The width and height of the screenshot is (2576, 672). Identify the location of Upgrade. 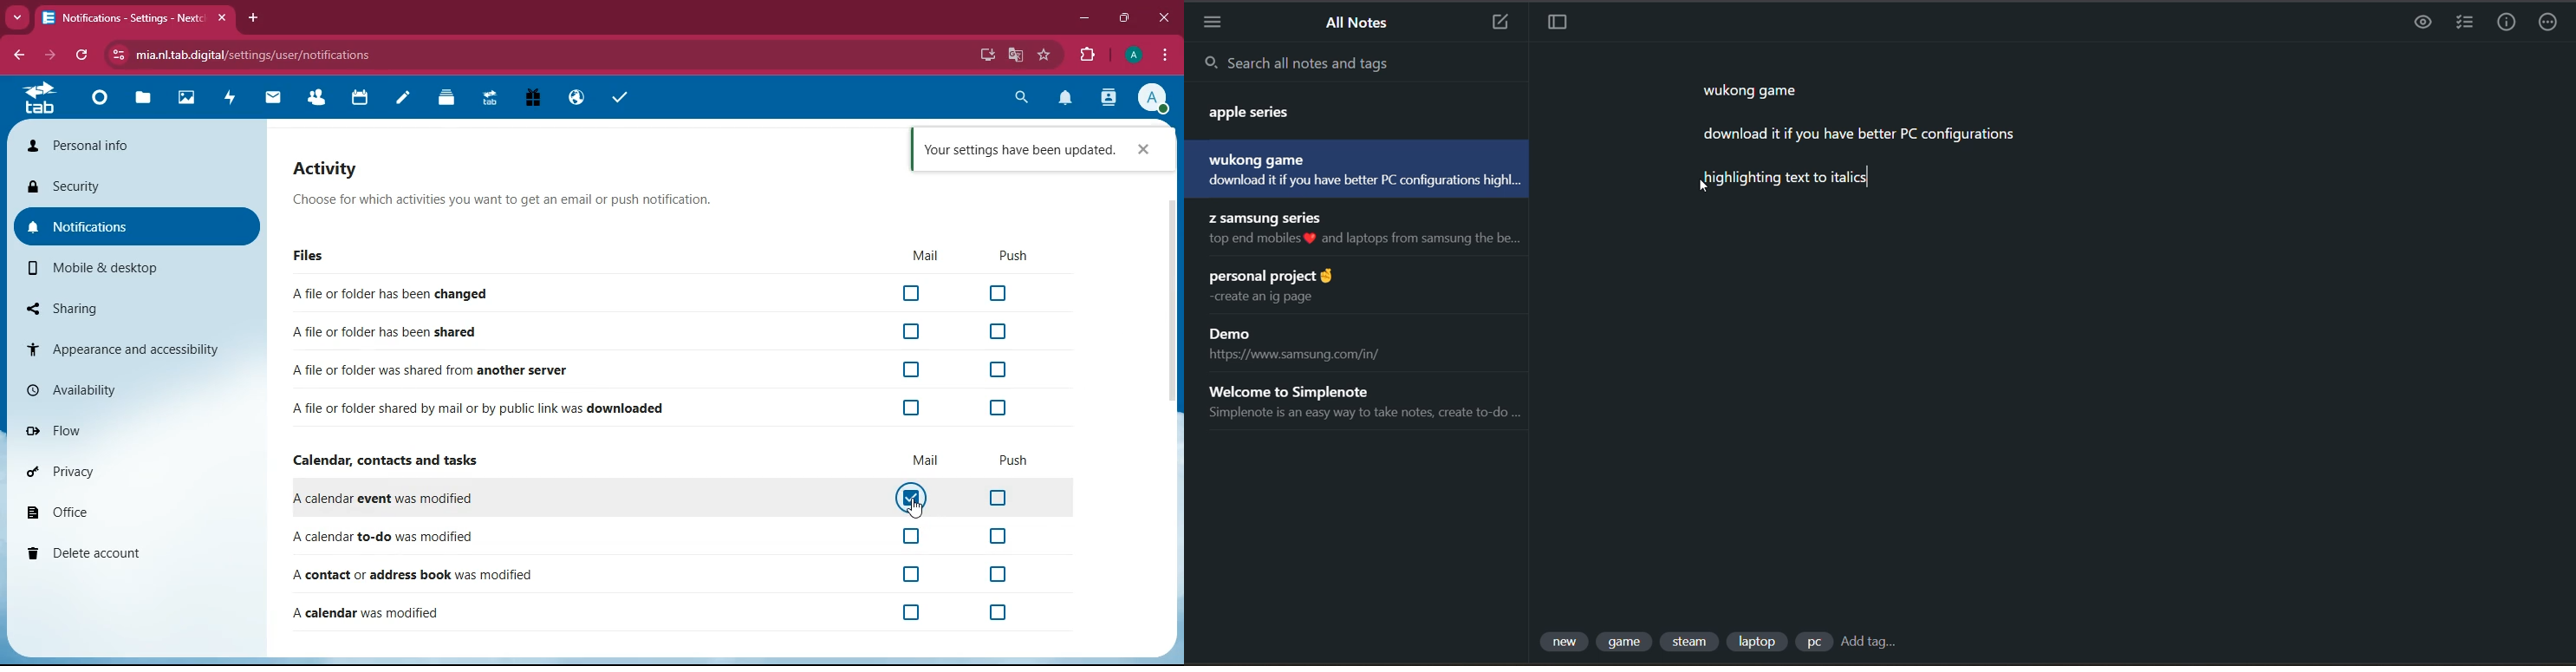
(491, 100).